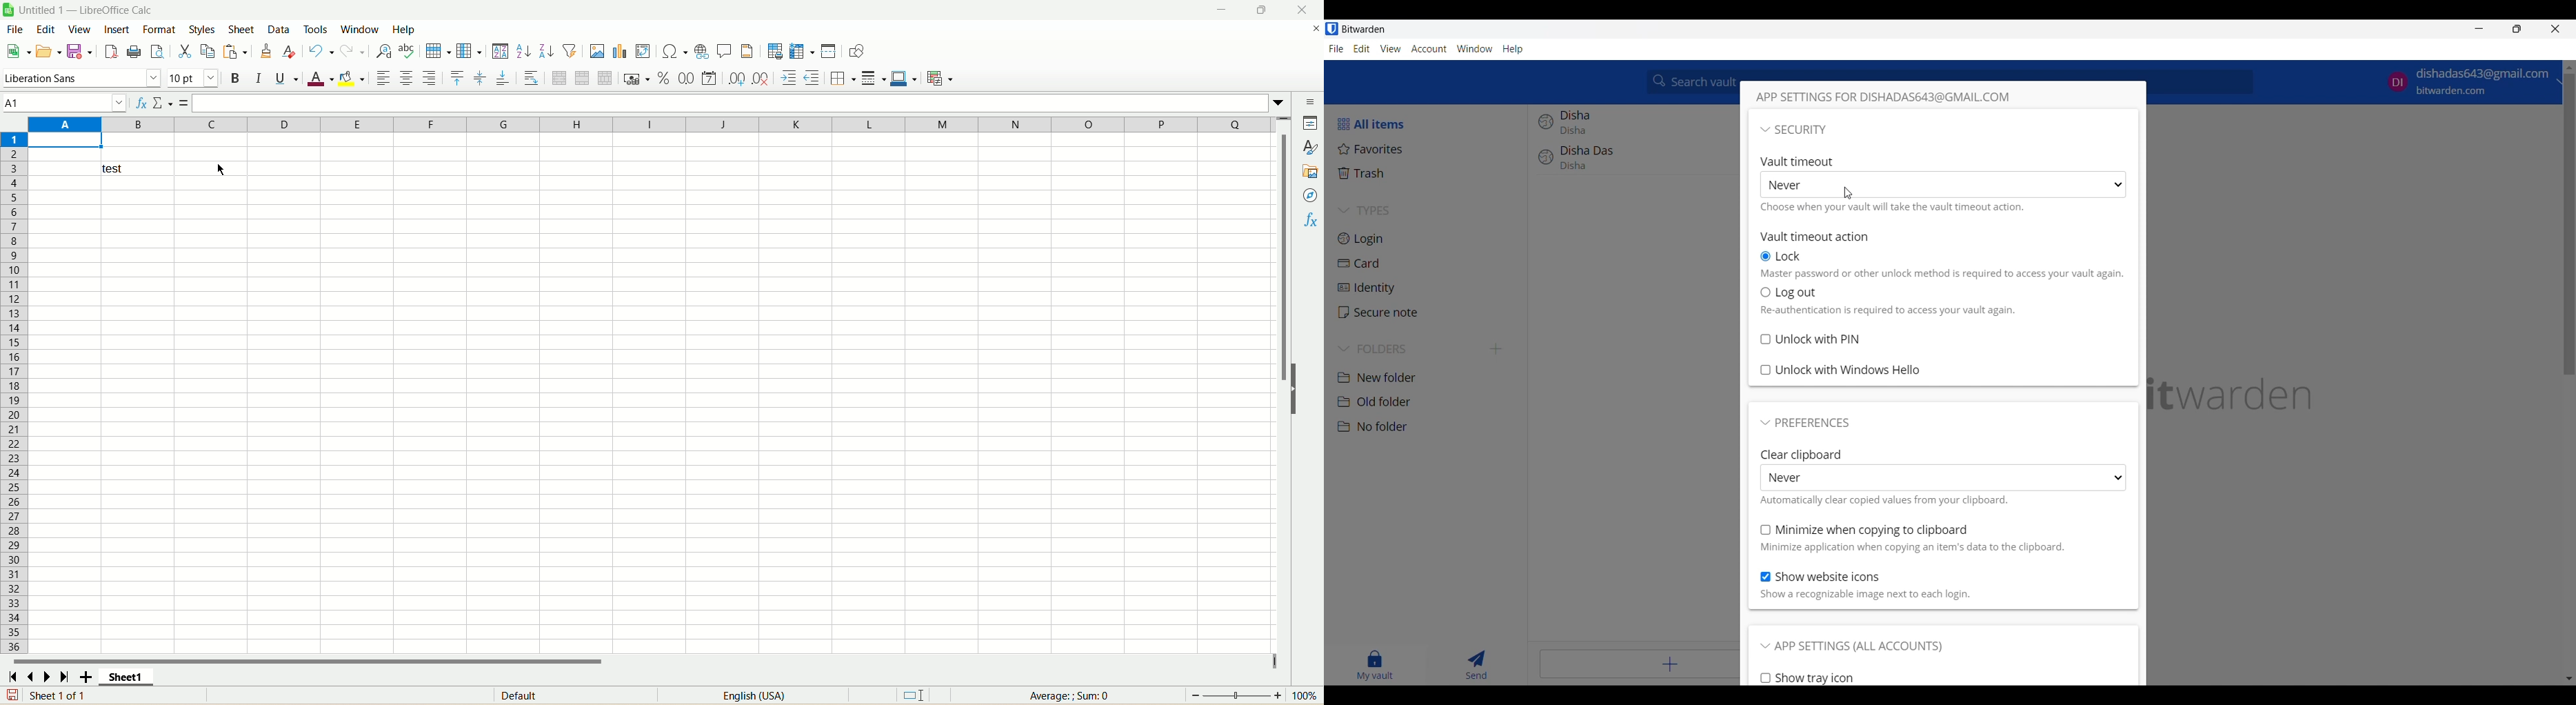 The width and height of the screenshot is (2576, 728). What do you see at coordinates (1410, 349) in the screenshot?
I see `Collapse Folders` at bounding box center [1410, 349].